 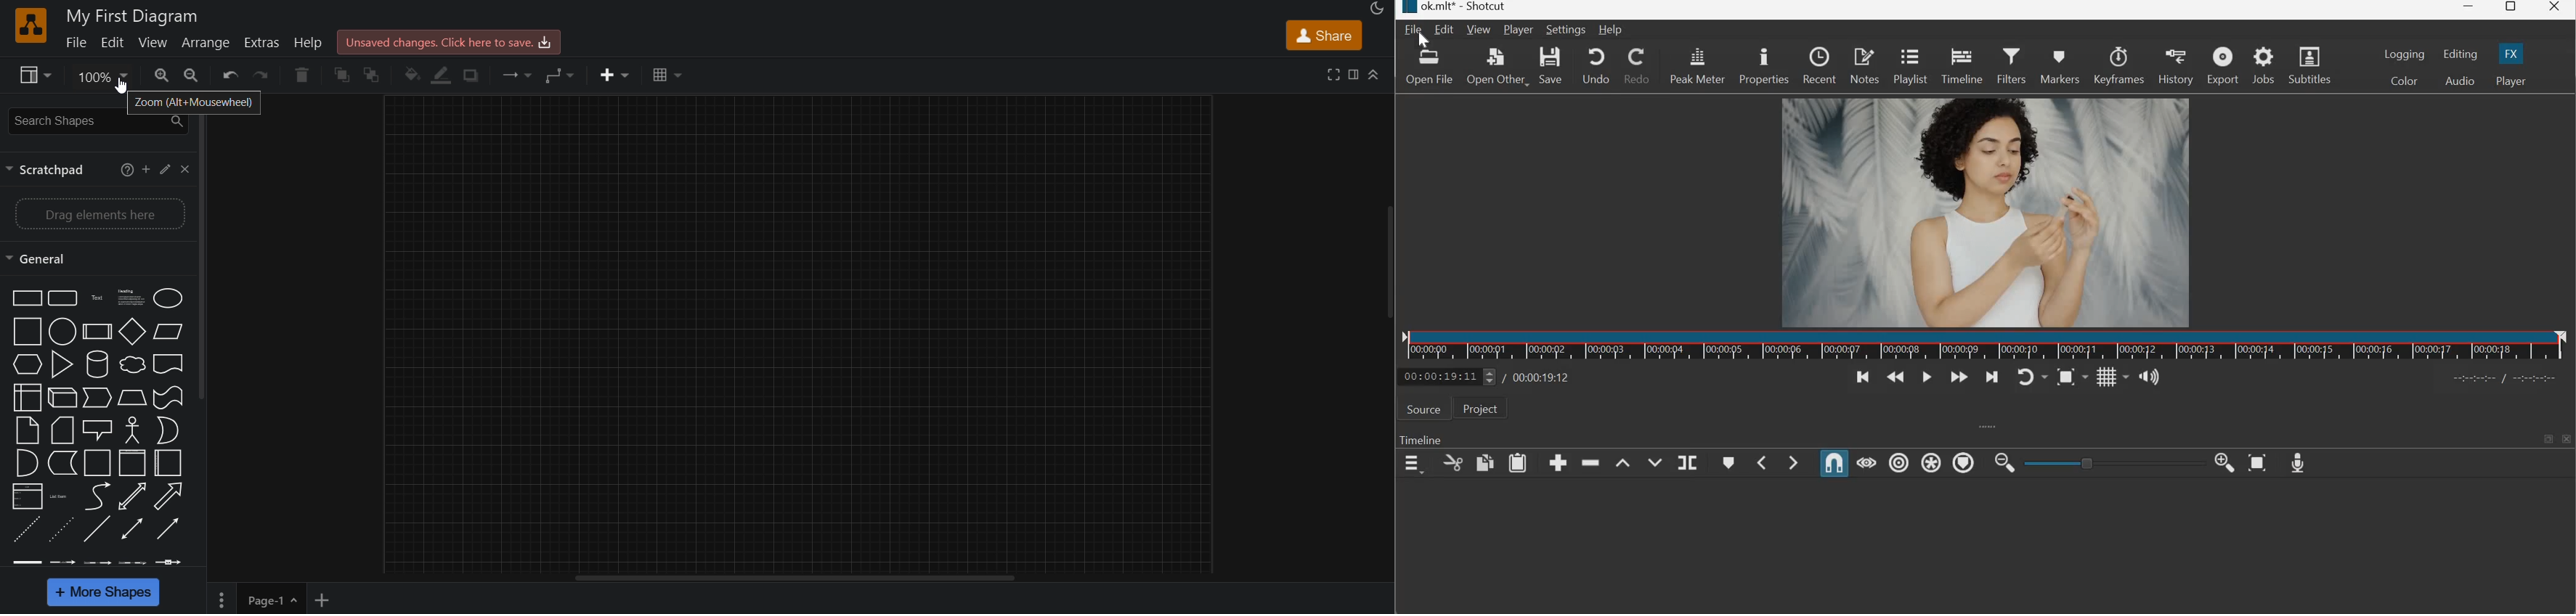 What do you see at coordinates (232, 76) in the screenshot?
I see `undo` at bounding box center [232, 76].